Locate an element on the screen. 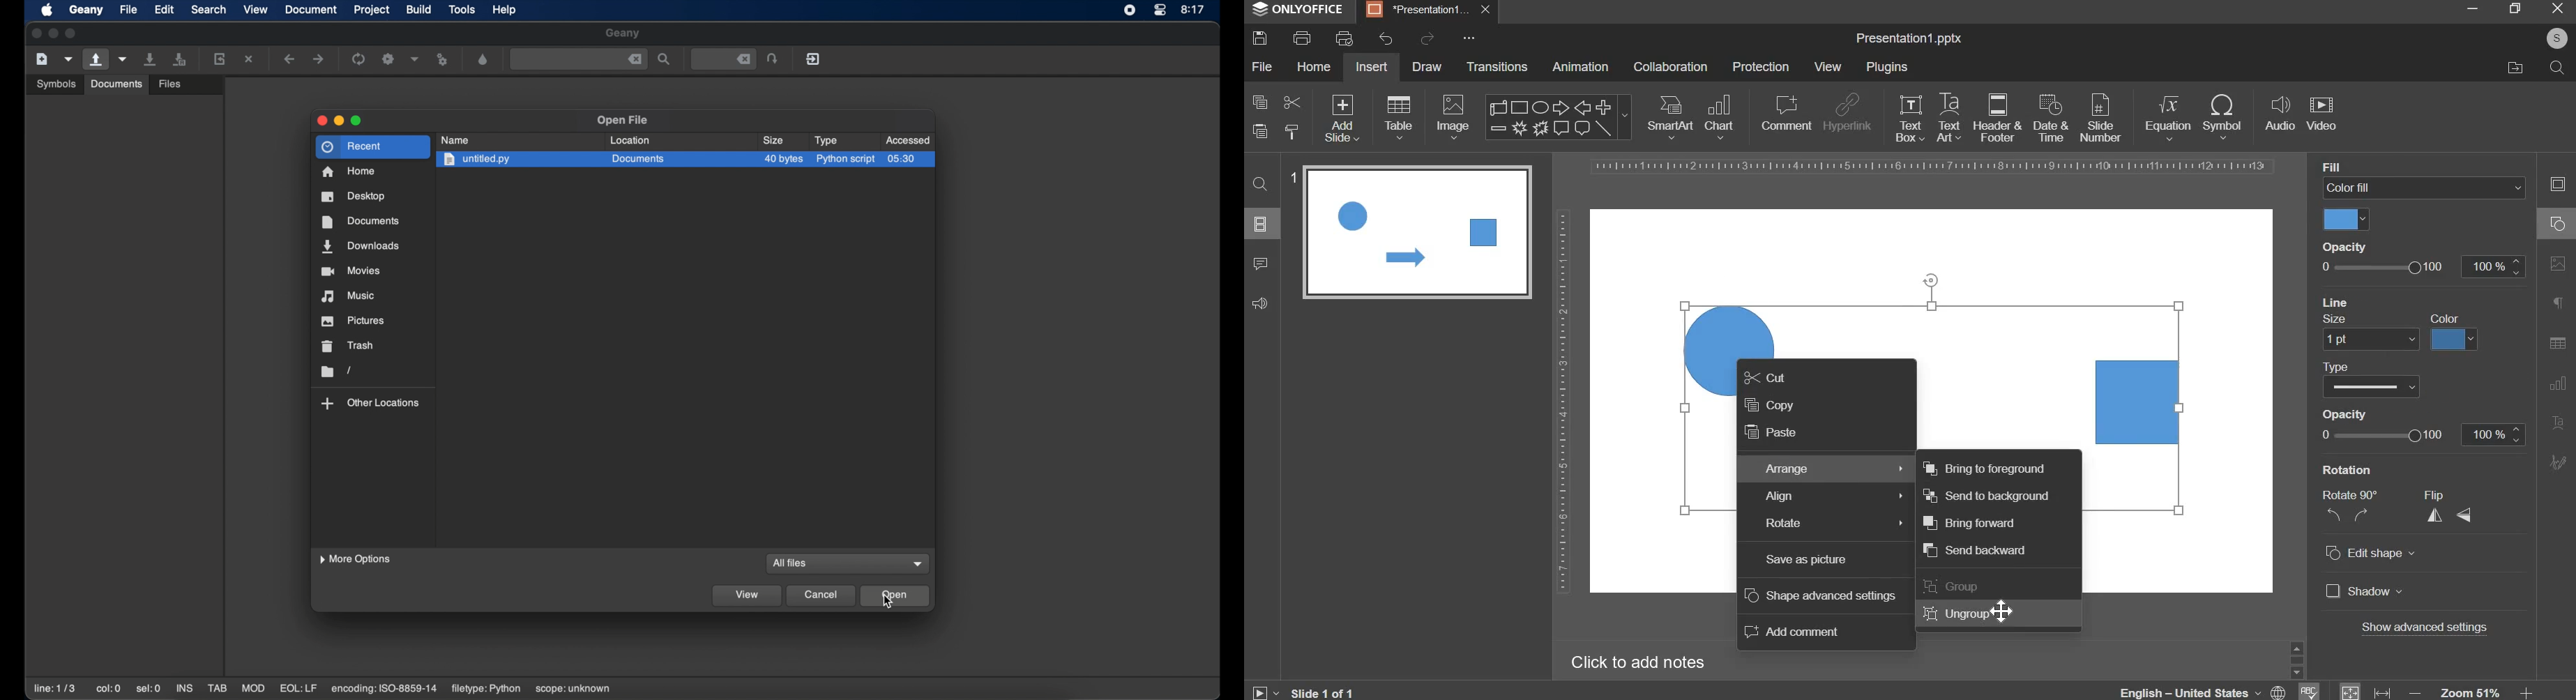  date & time is located at coordinates (2051, 118).